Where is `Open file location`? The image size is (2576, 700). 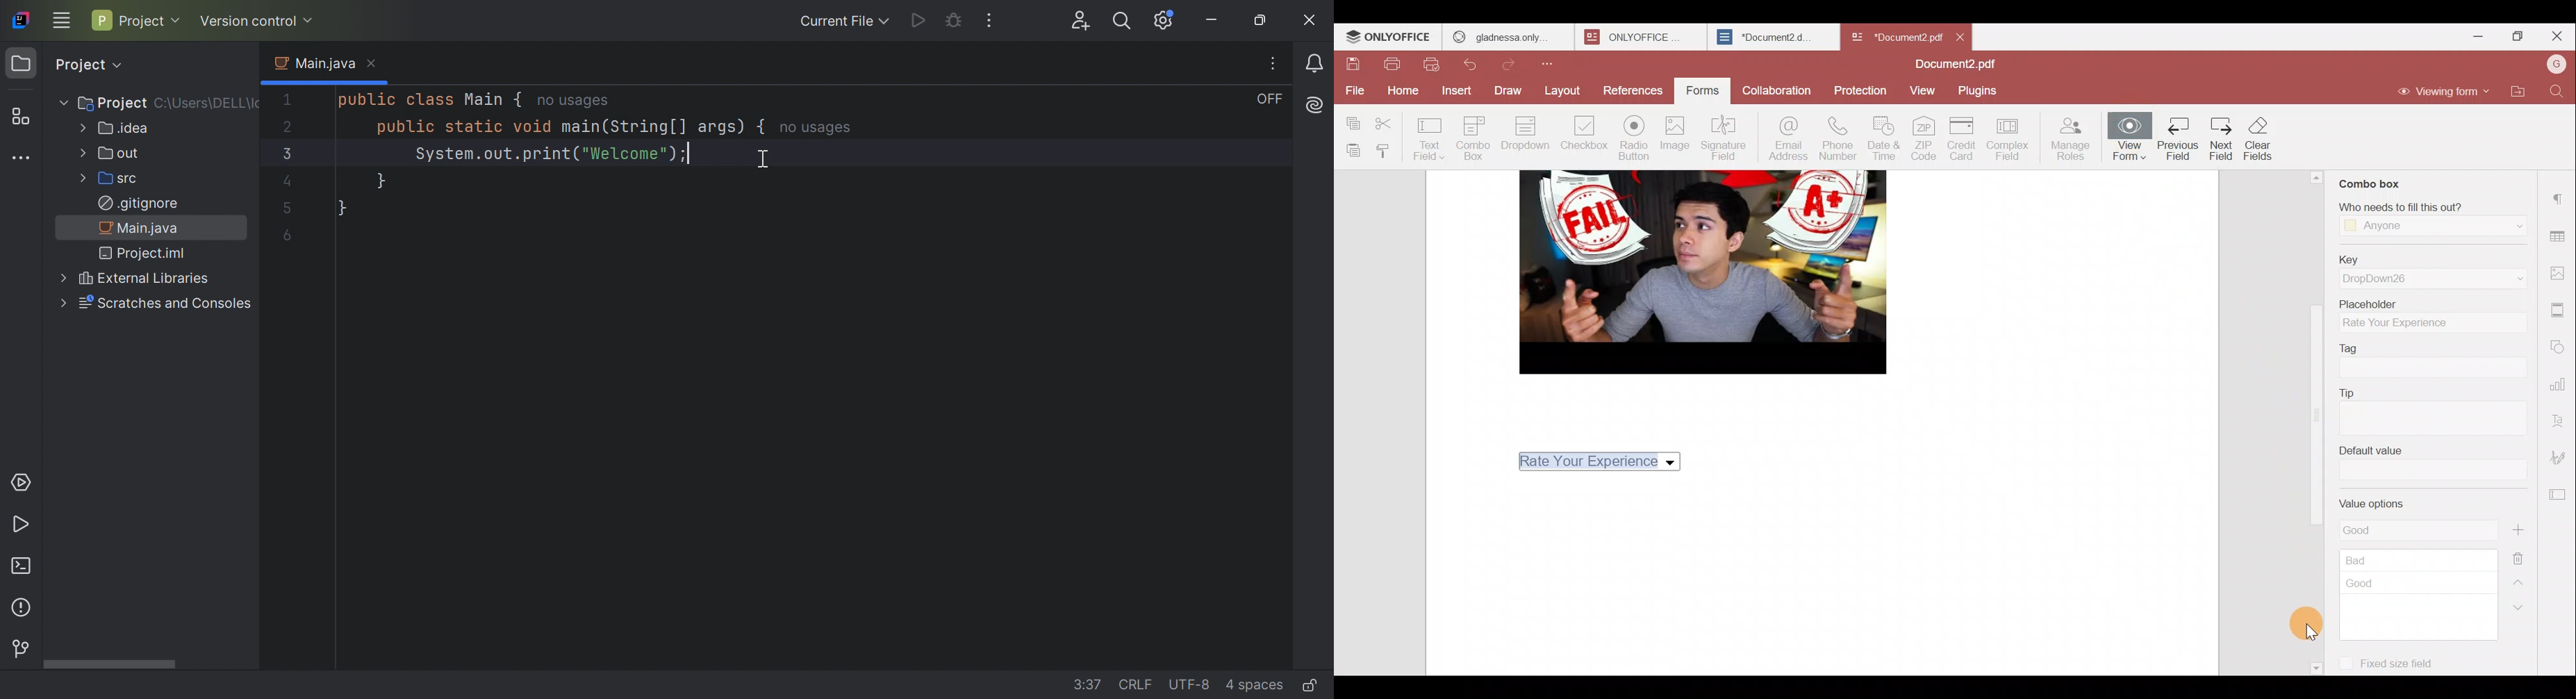
Open file location is located at coordinates (2515, 94).